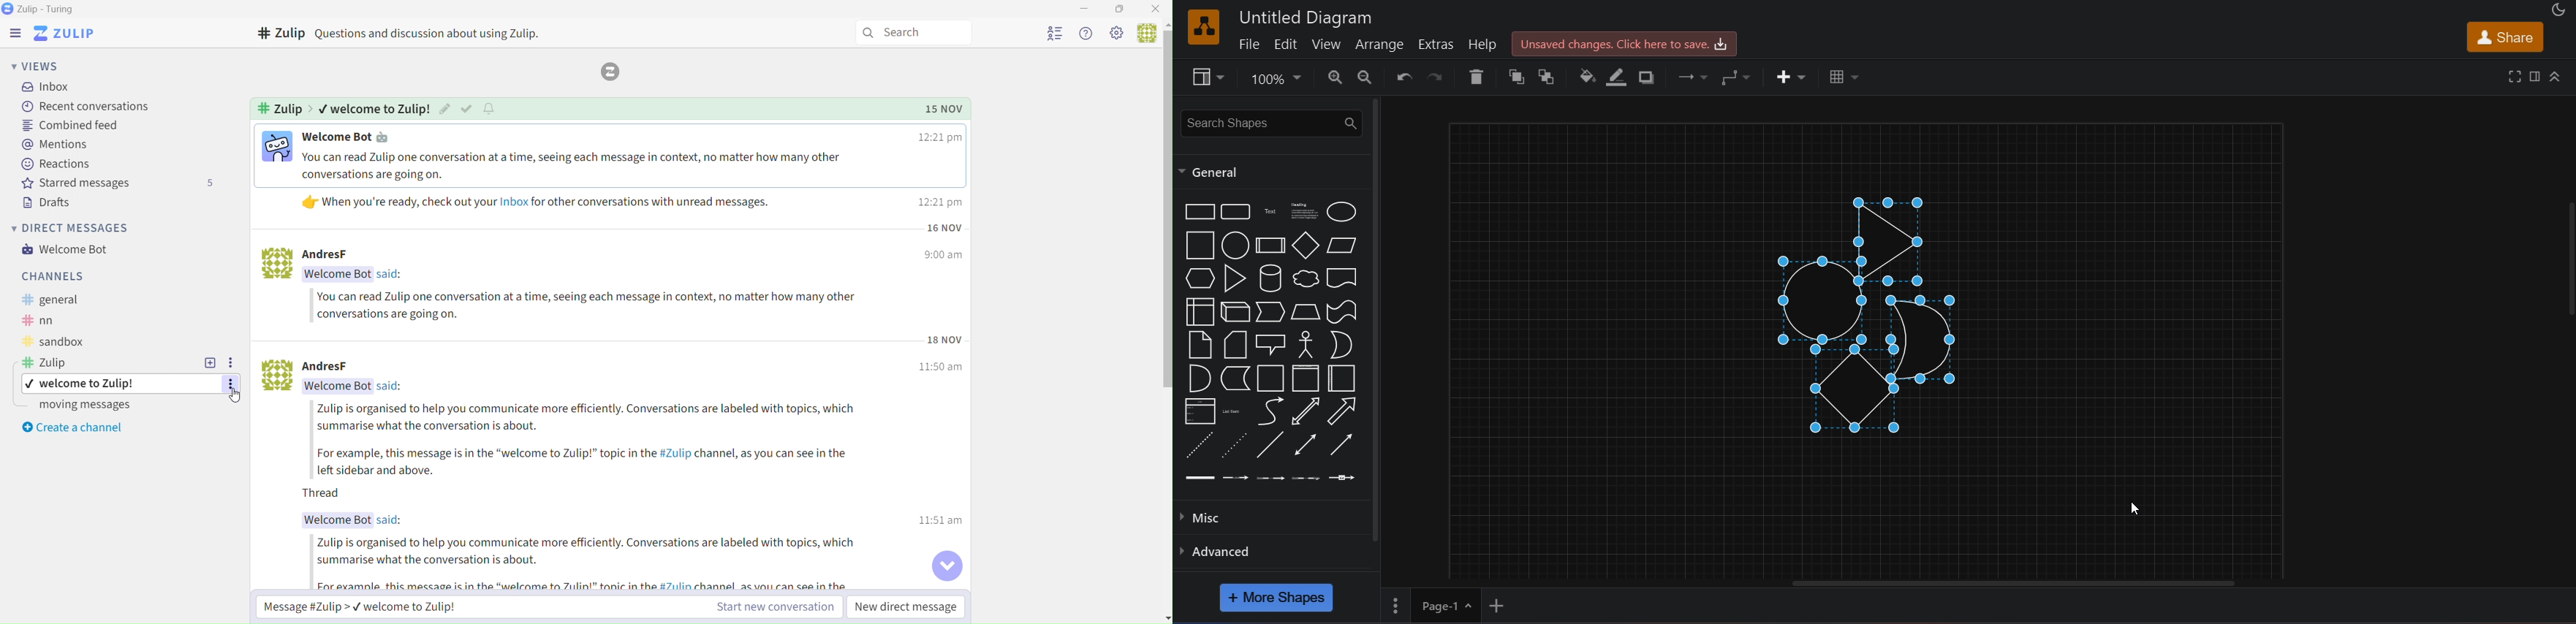  Describe the element at coordinates (1268, 378) in the screenshot. I see `container` at that location.